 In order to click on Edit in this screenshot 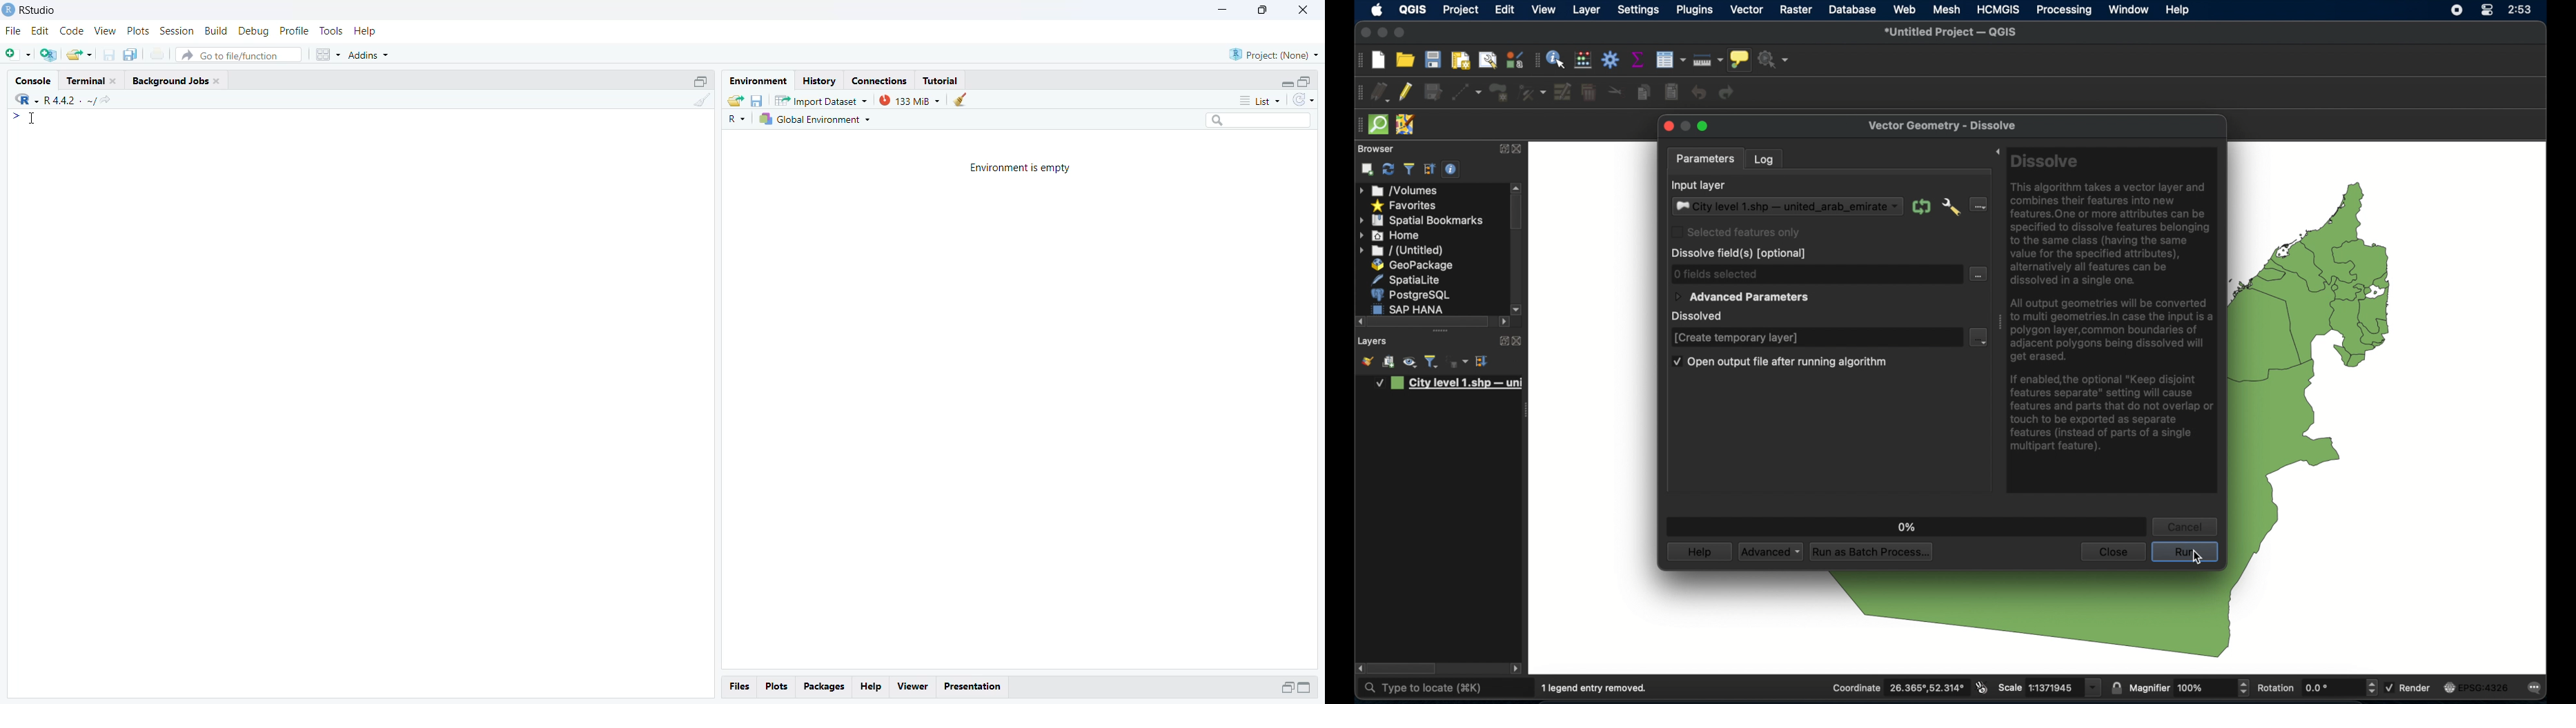, I will do `click(41, 32)`.